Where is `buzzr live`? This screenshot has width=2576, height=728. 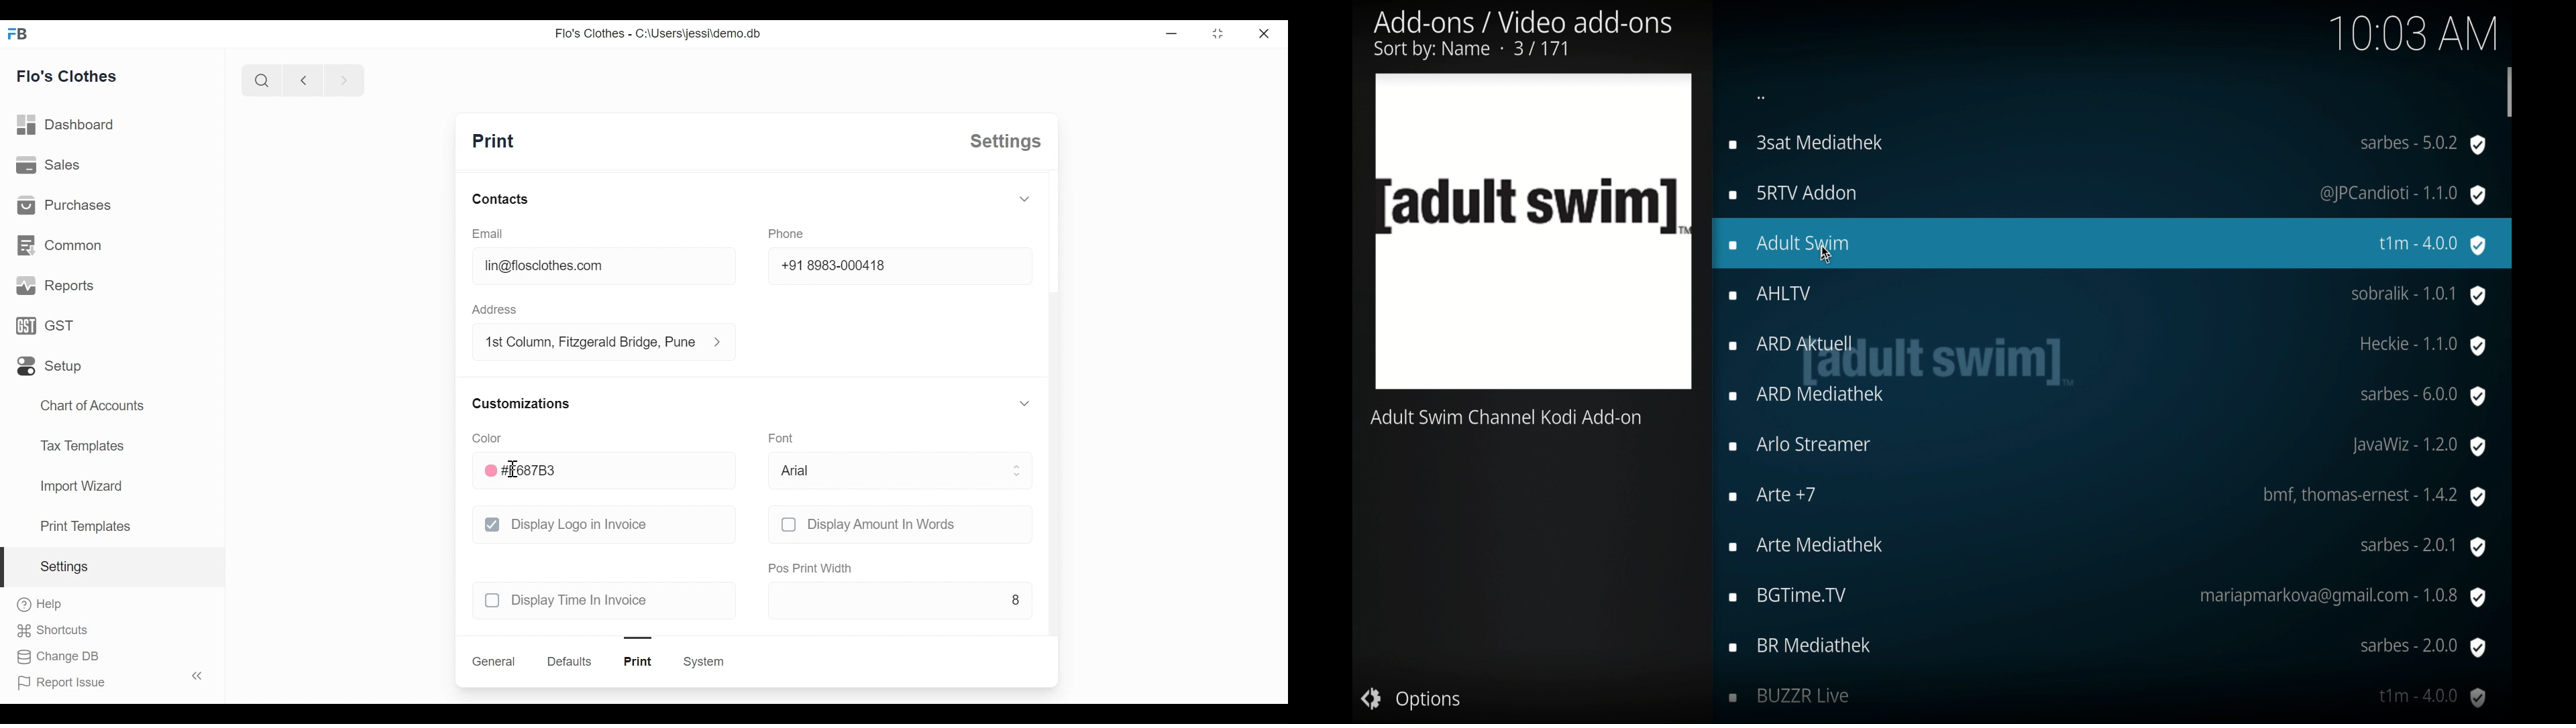 buzzr live is located at coordinates (2108, 699).